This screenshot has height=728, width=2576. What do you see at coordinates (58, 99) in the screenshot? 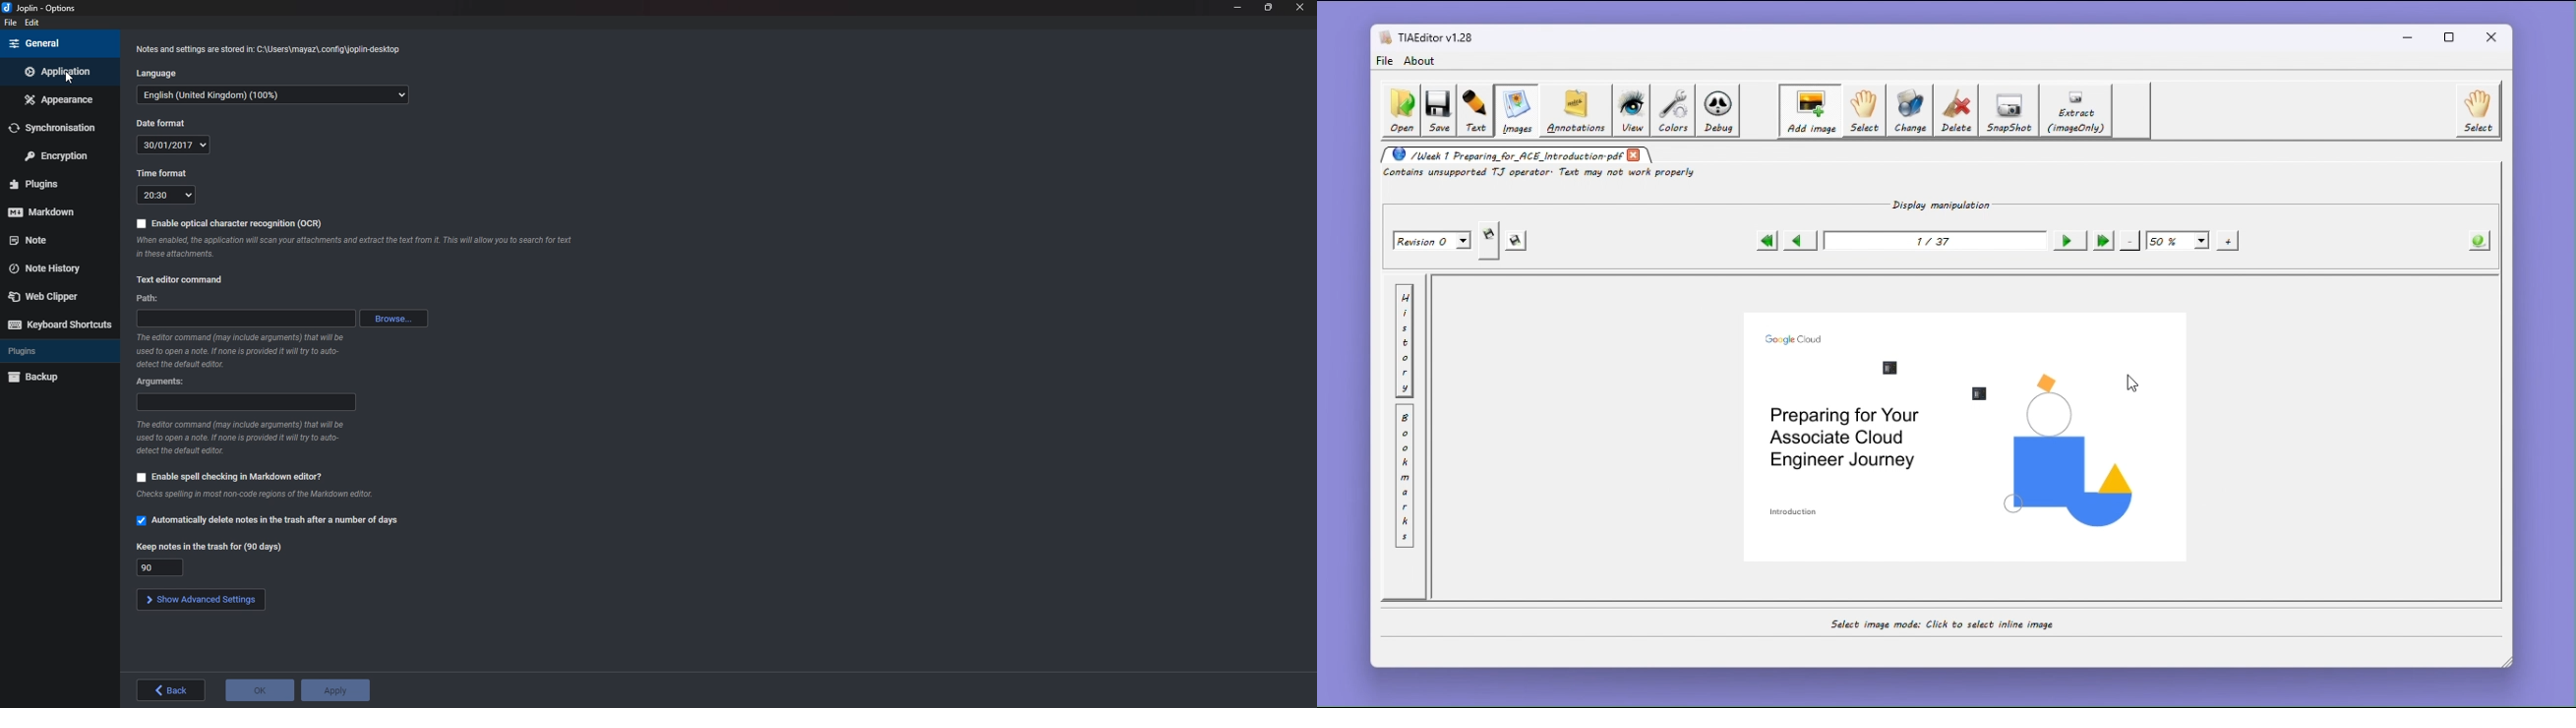
I see `Appearance` at bounding box center [58, 99].